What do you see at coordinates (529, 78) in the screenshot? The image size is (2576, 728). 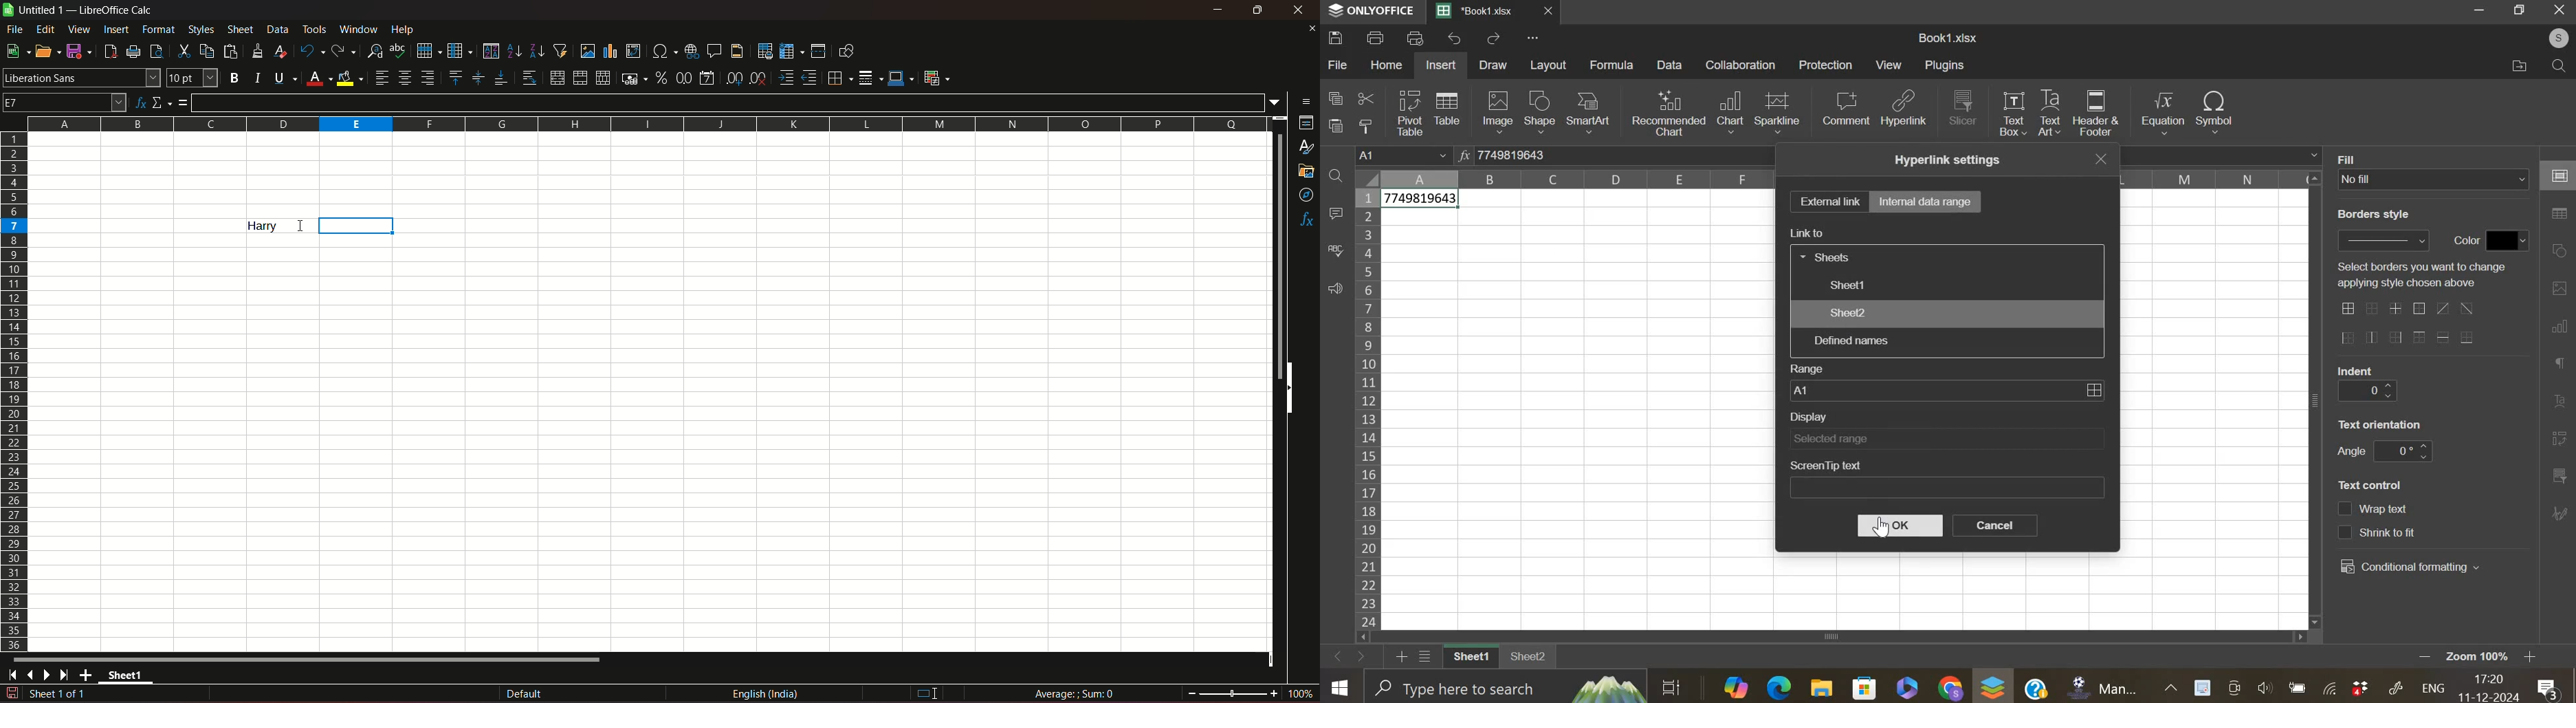 I see `wrap text` at bounding box center [529, 78].